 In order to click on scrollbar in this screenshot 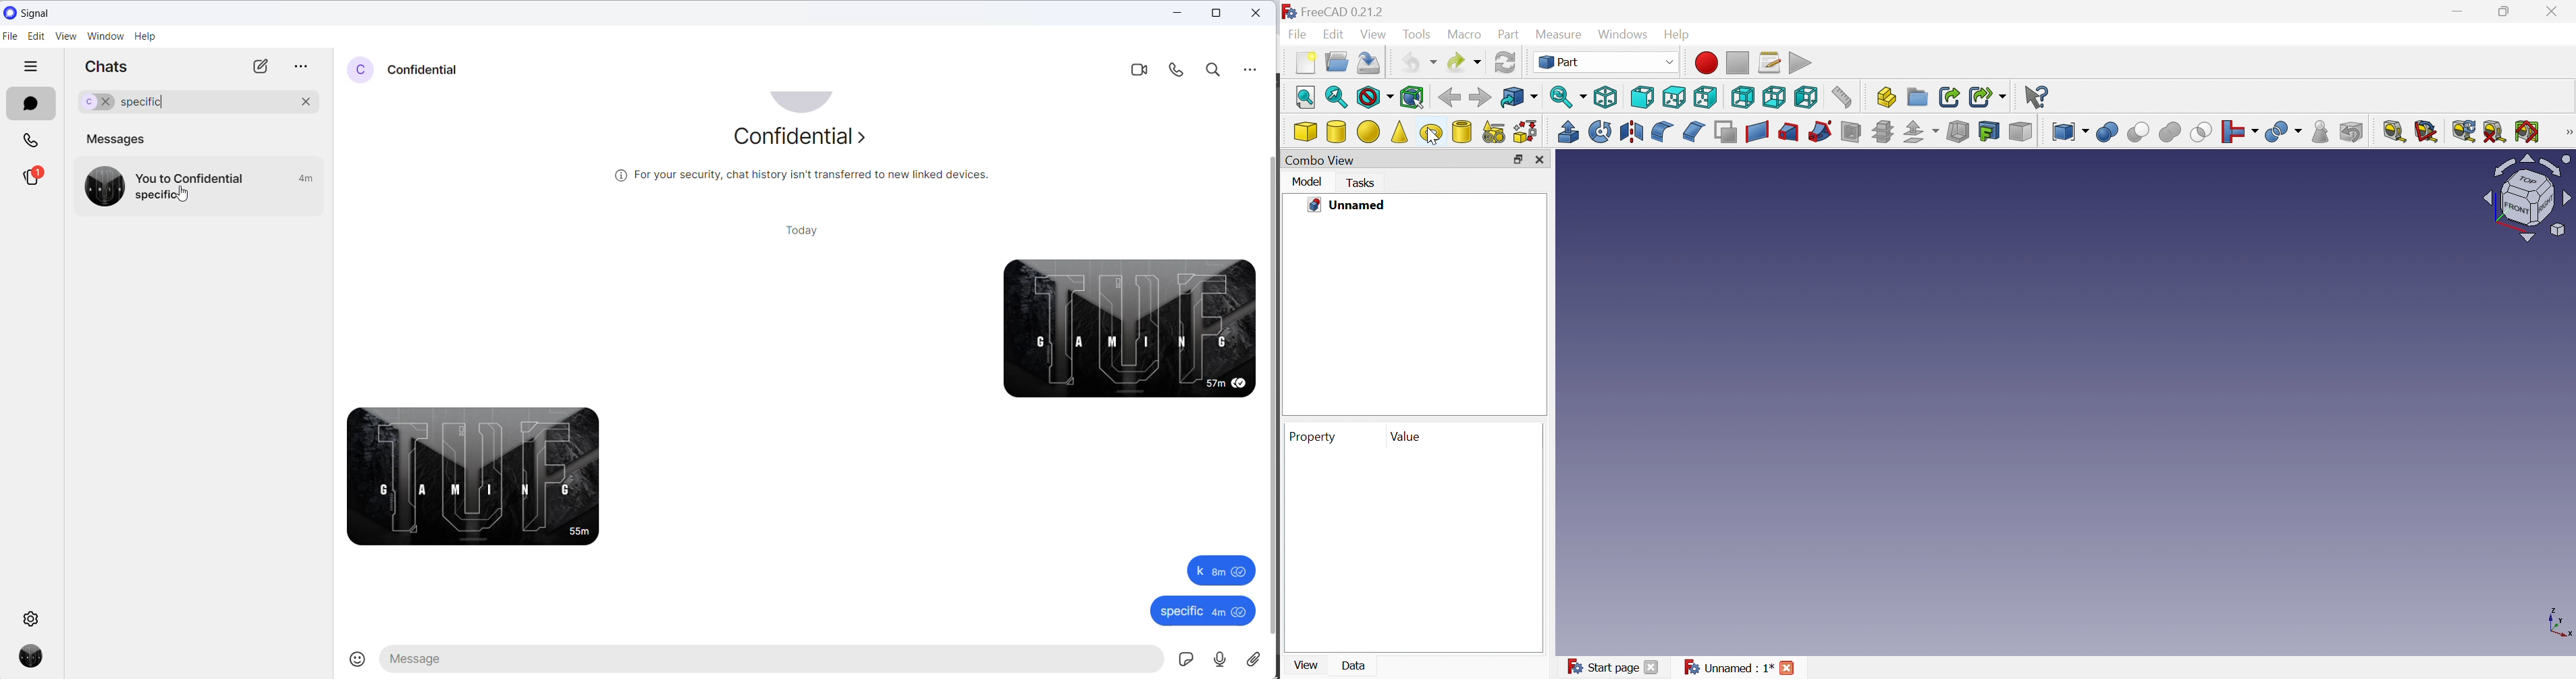, I will do `click(1272, 389)`.